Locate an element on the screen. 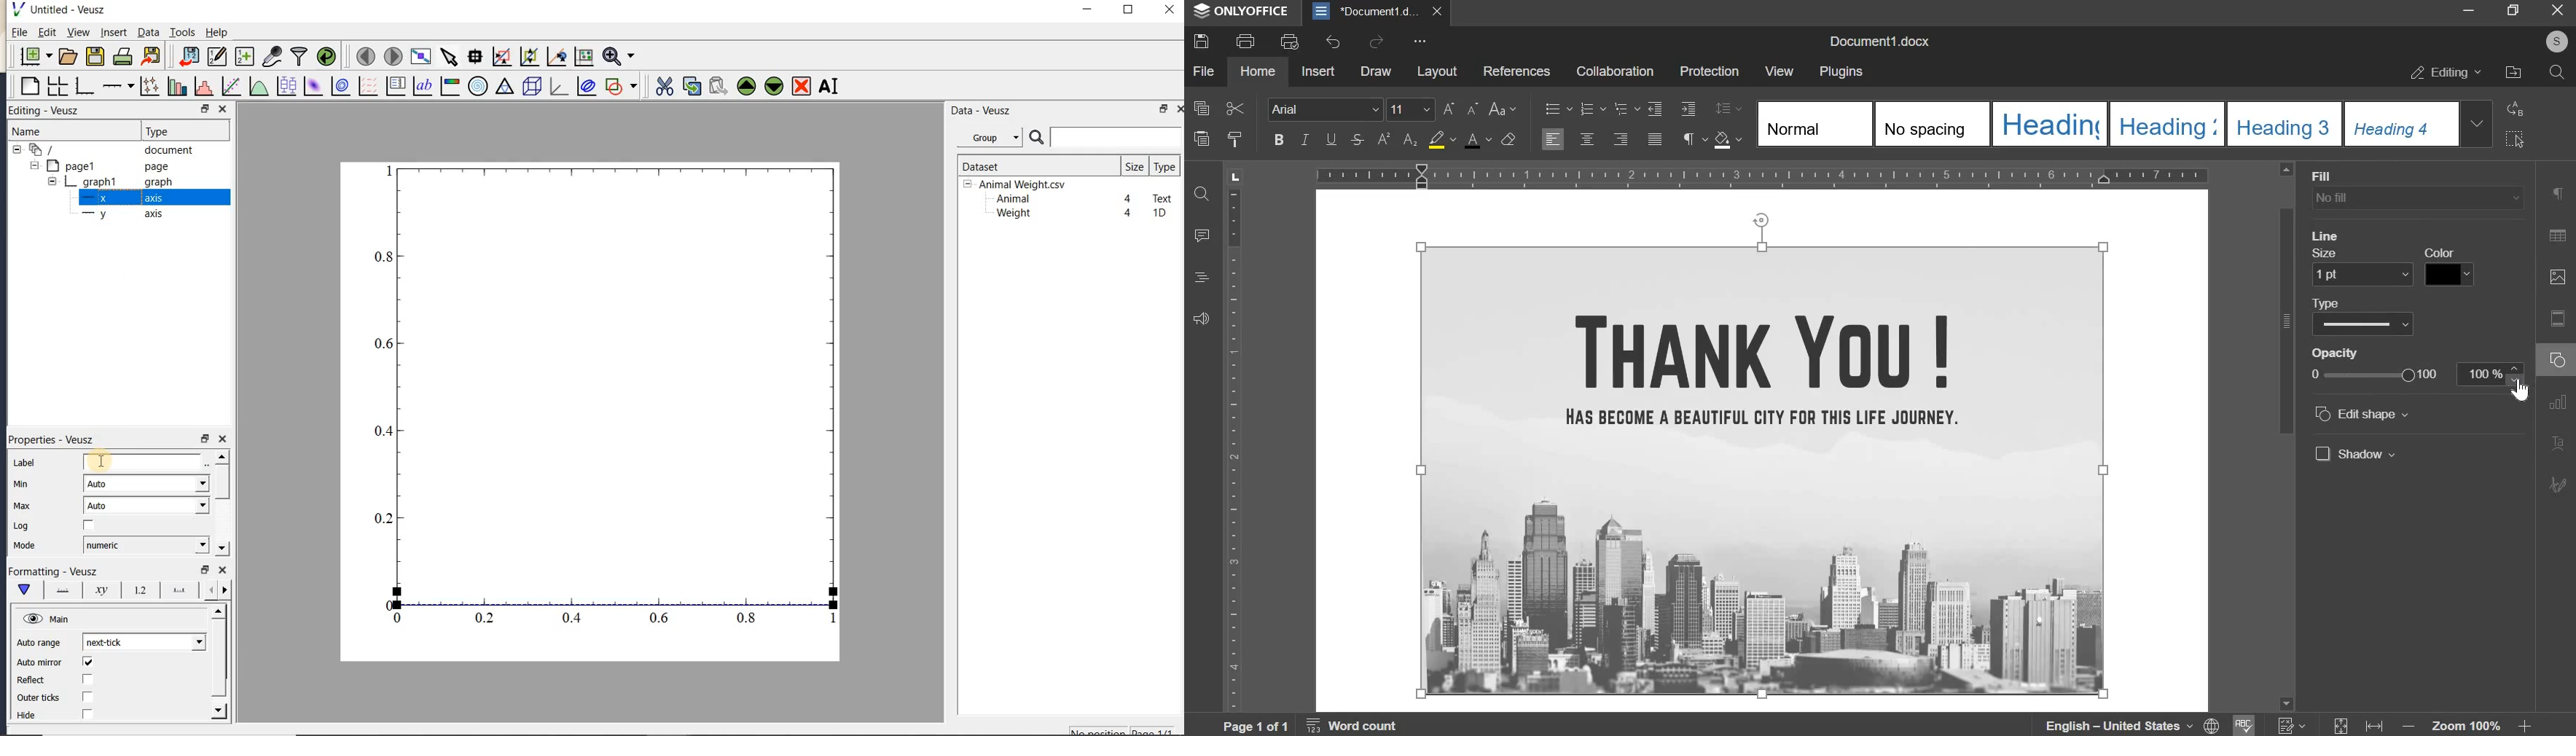 The width and height of the screenshot is (2576, 756). print is located at coordinates (1245, 41).